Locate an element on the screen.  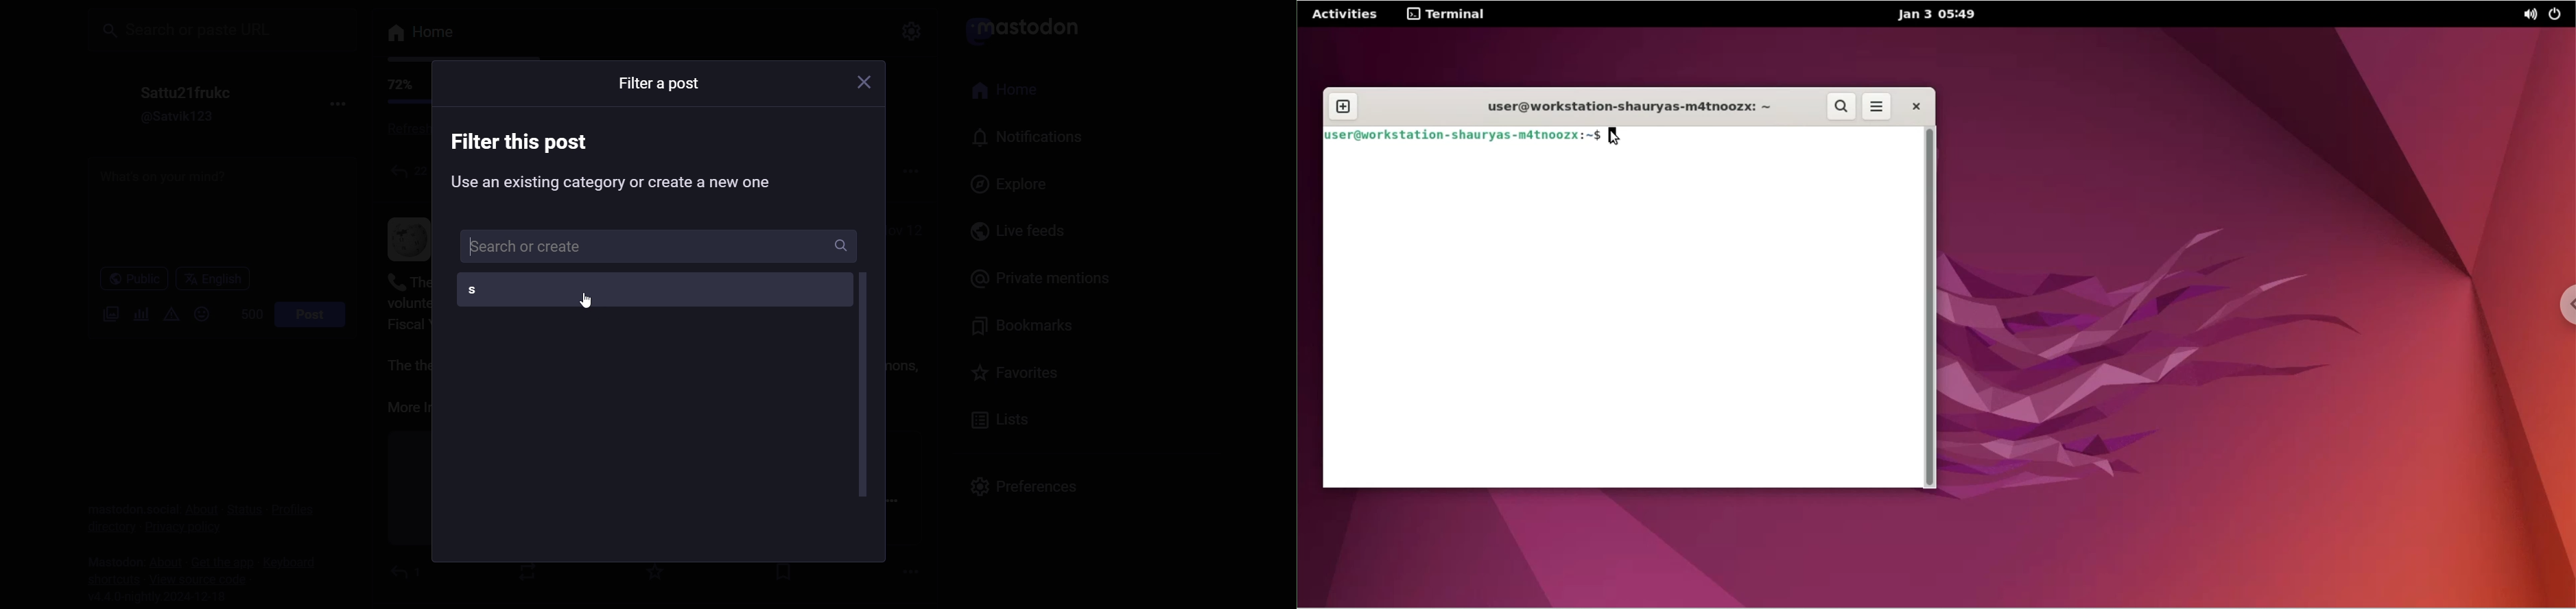
scrollbar is located at coordinates (1930, 306).